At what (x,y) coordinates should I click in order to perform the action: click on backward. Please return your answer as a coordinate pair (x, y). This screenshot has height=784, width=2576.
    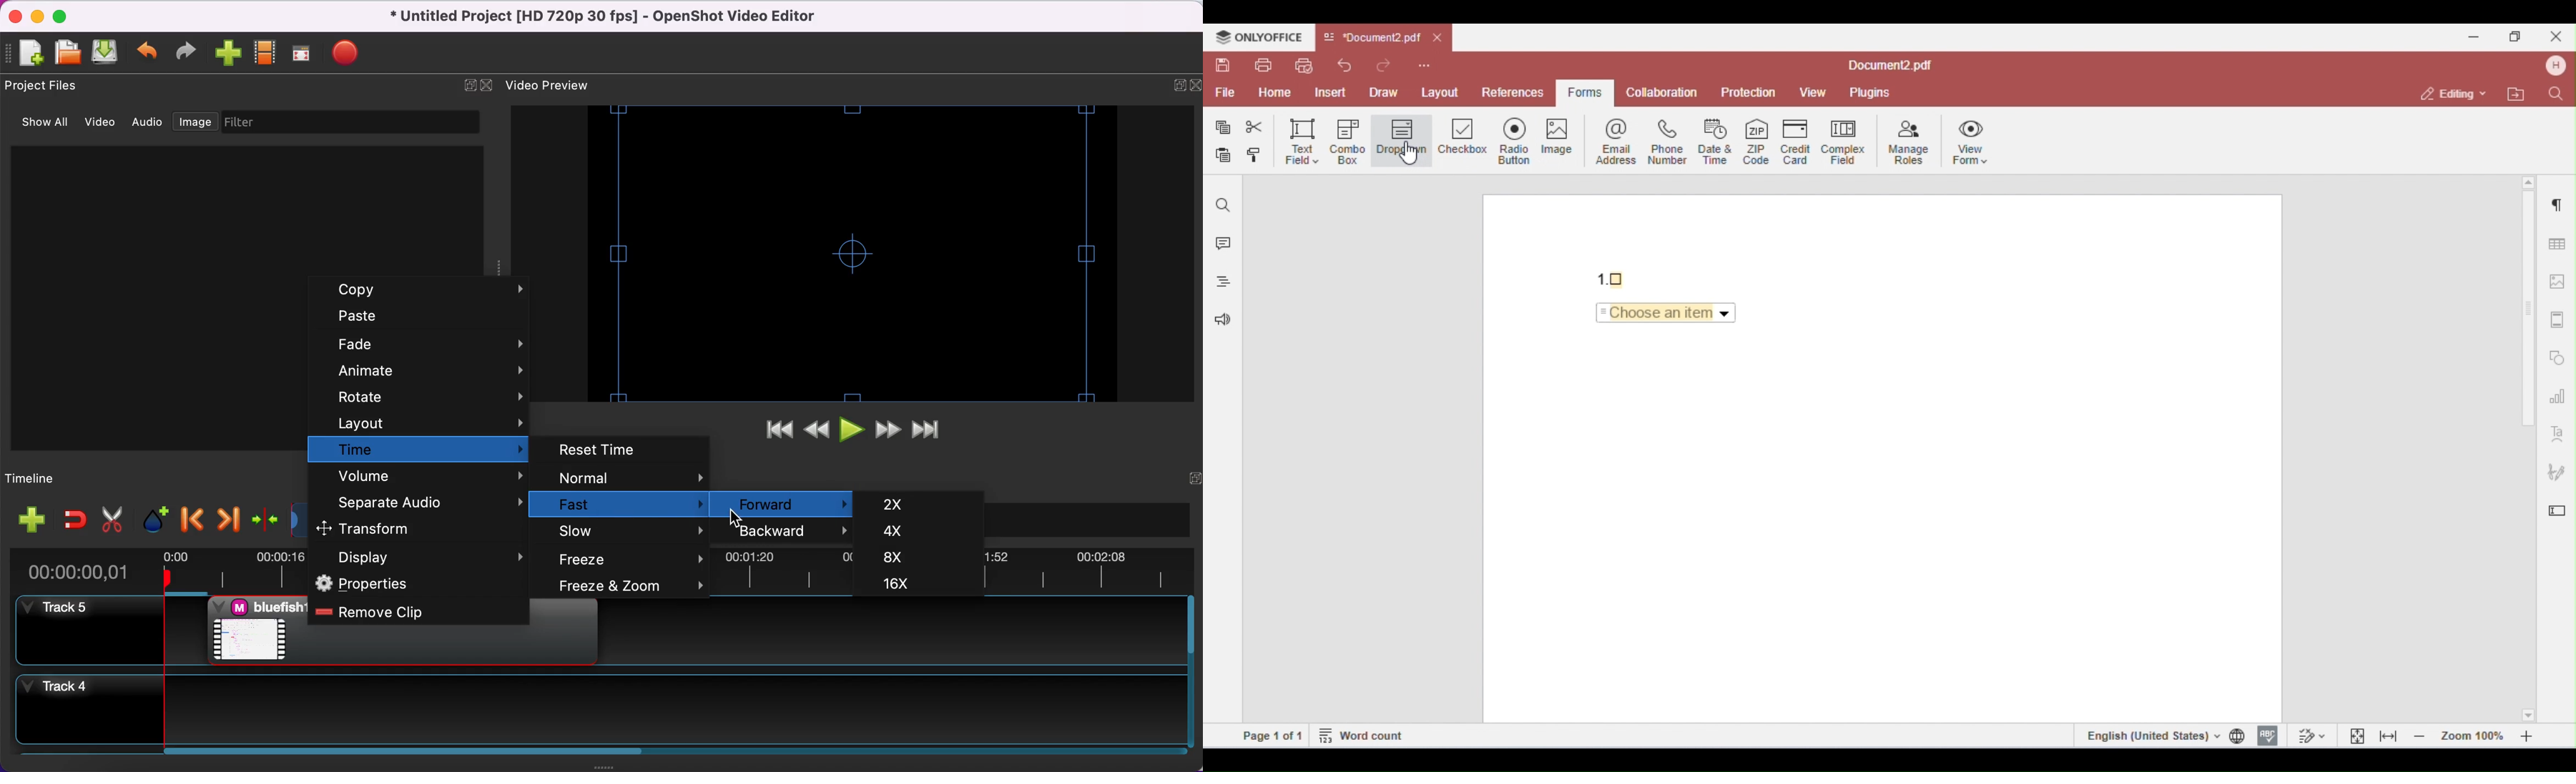
    Looking at the image, I should click on (788, 532).